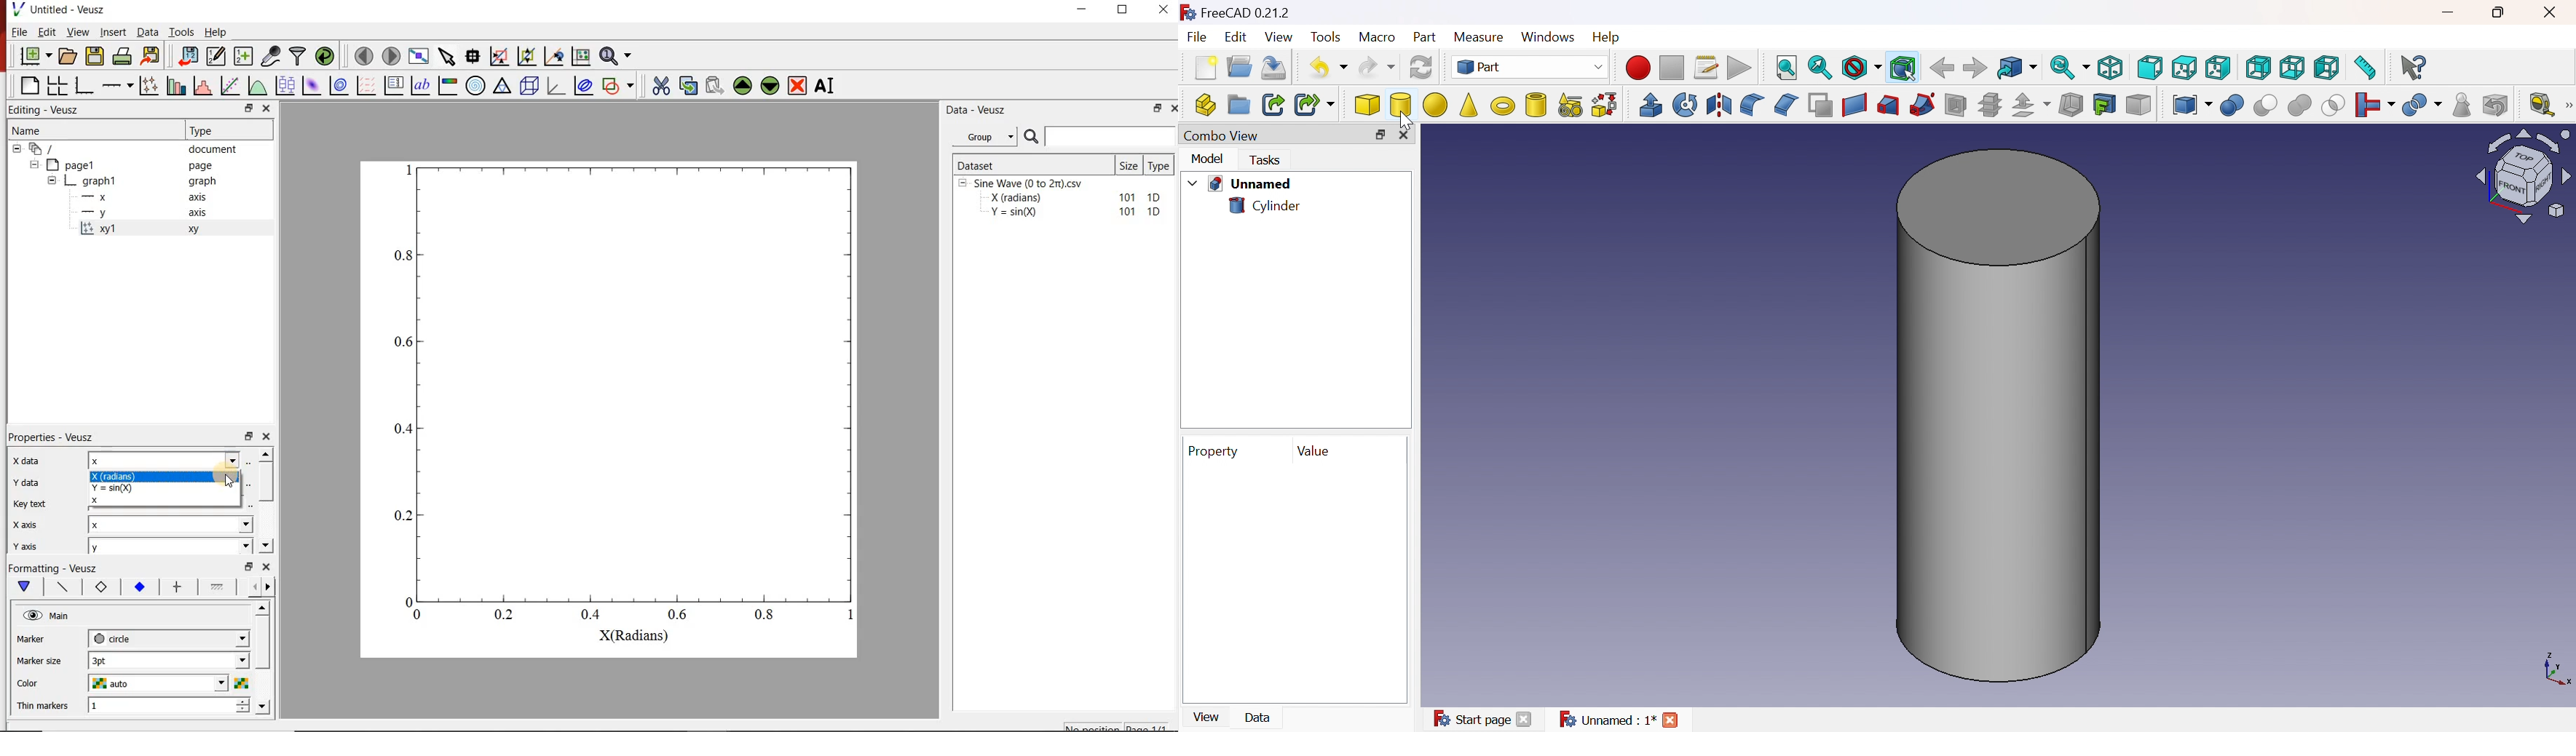 Image resolution: width=2576 pixels, height=756 pixels. Describe the element at coordinates (1172, 110) in the screenshot. I see `Close` at that location.